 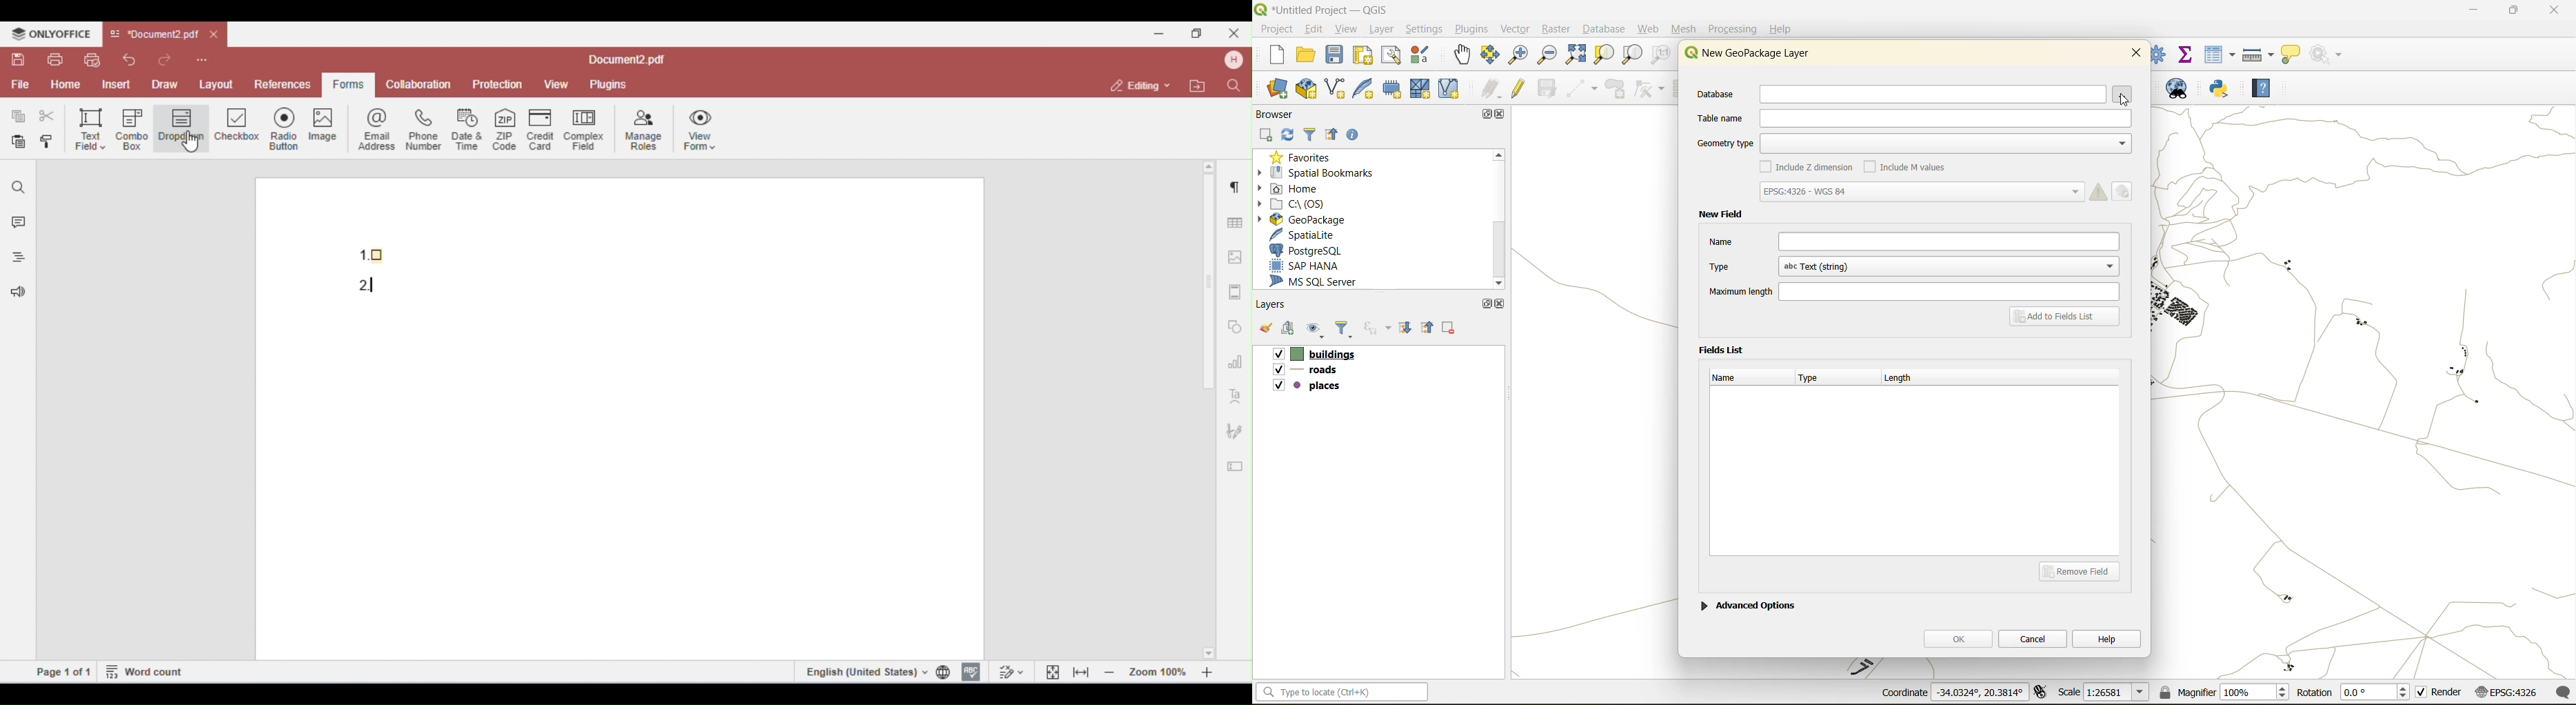 What do you see at coordinates (2509, 693) in the screenshot?
I see `crs (EPSG:4326)` at bounding box center [2509, 693].